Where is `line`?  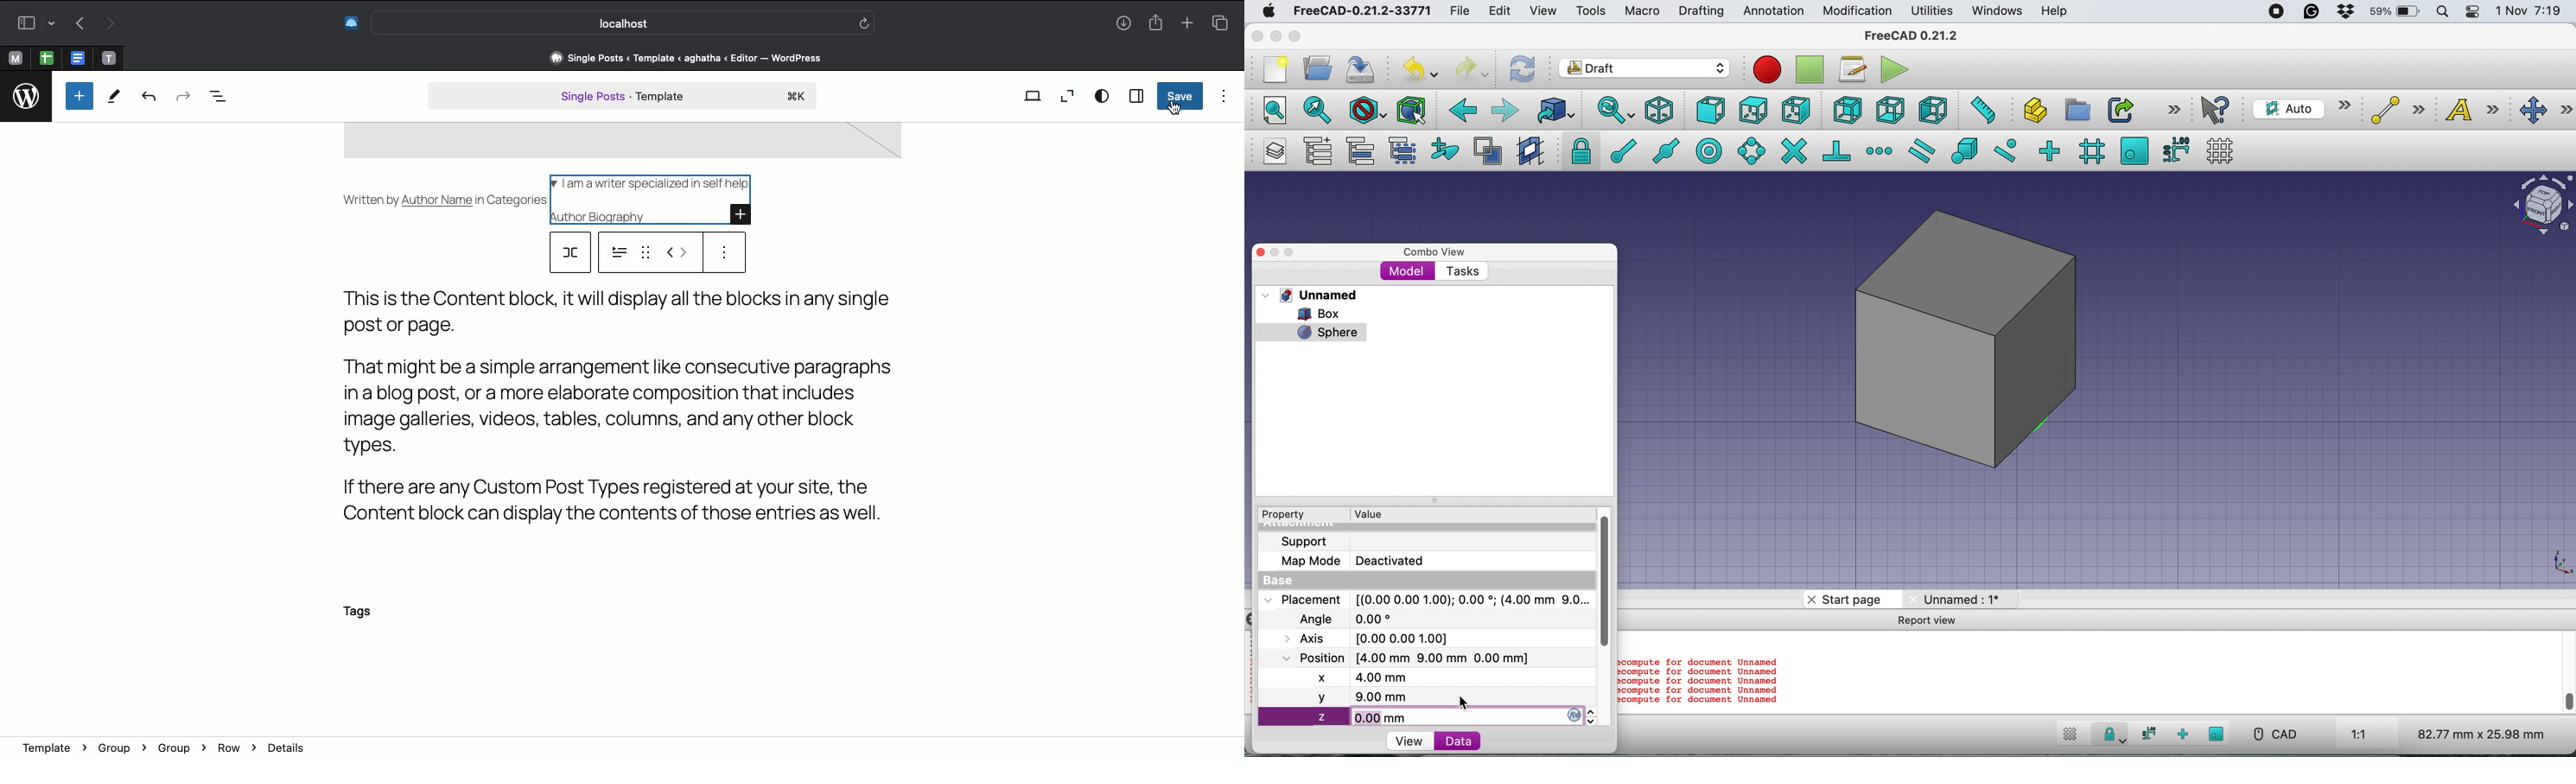
line is located at coordinates (2395, 110).